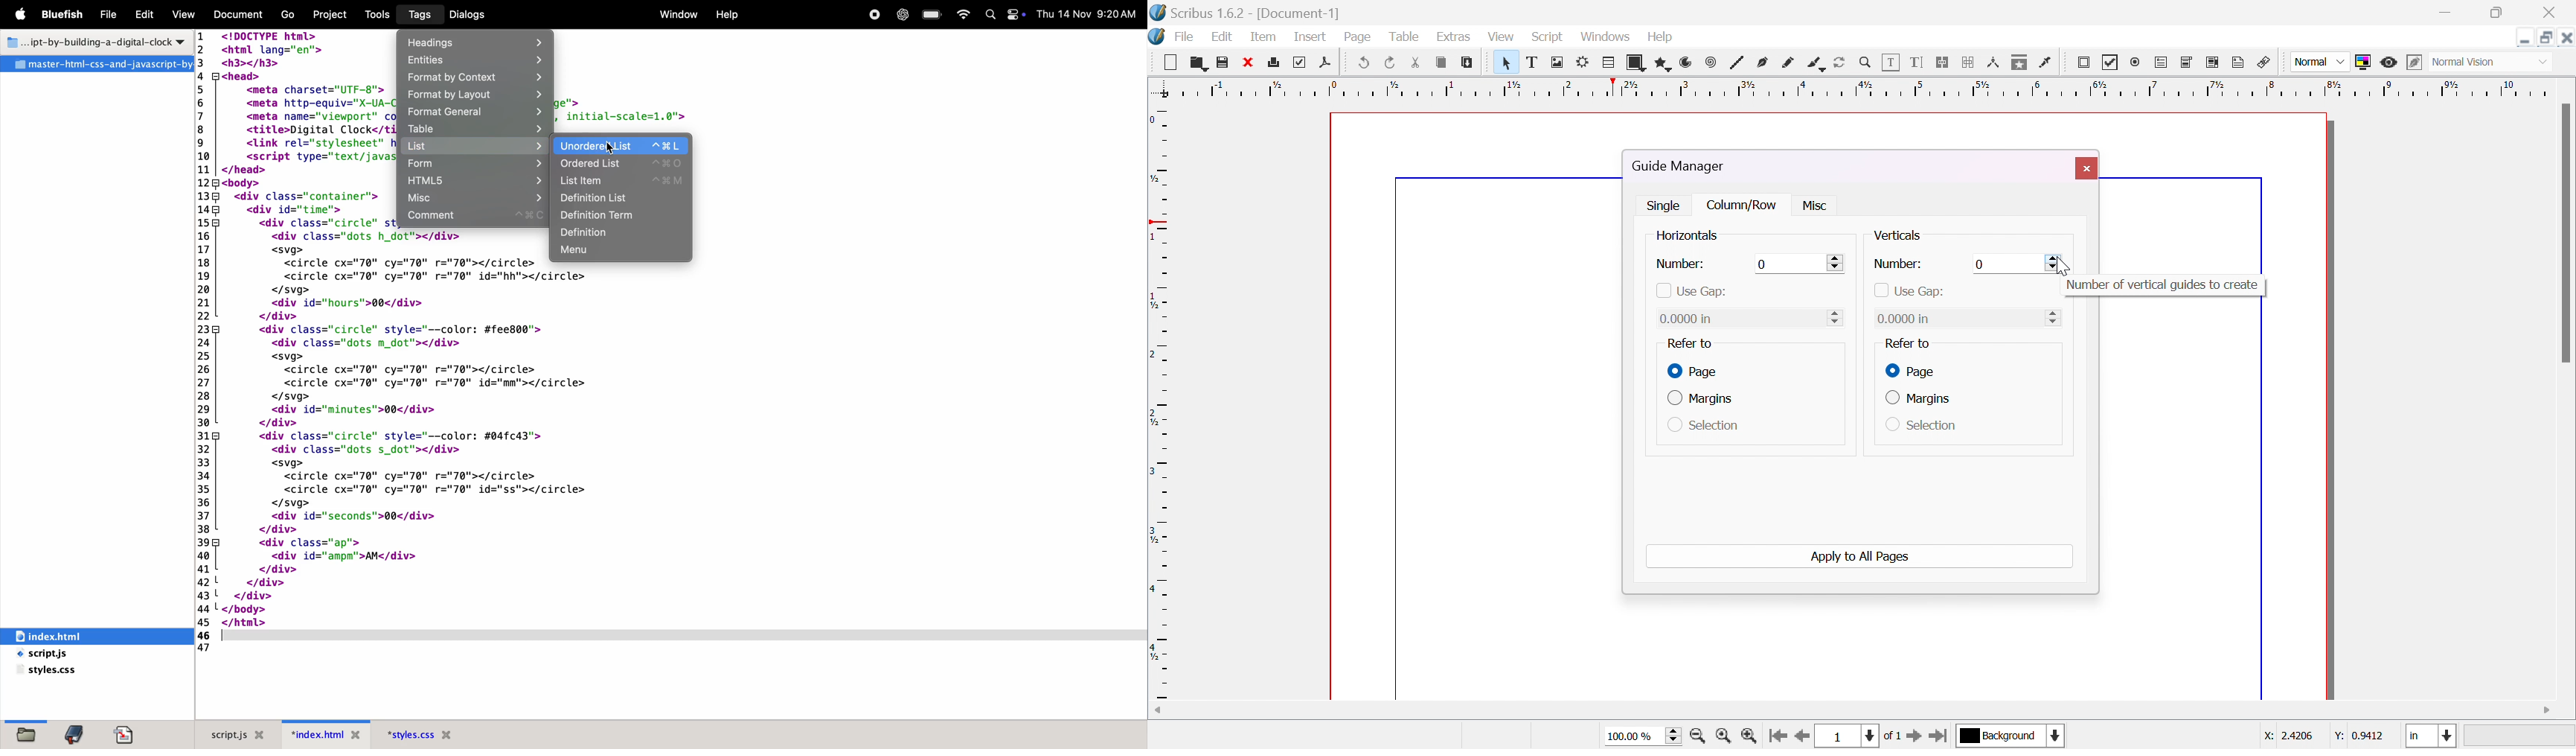 The width and height of the screenshot is (2576, 756). What do you see at coordinates (1638, 63) in the screenshot?
I see `shape` at bounding box center [1638, 63].